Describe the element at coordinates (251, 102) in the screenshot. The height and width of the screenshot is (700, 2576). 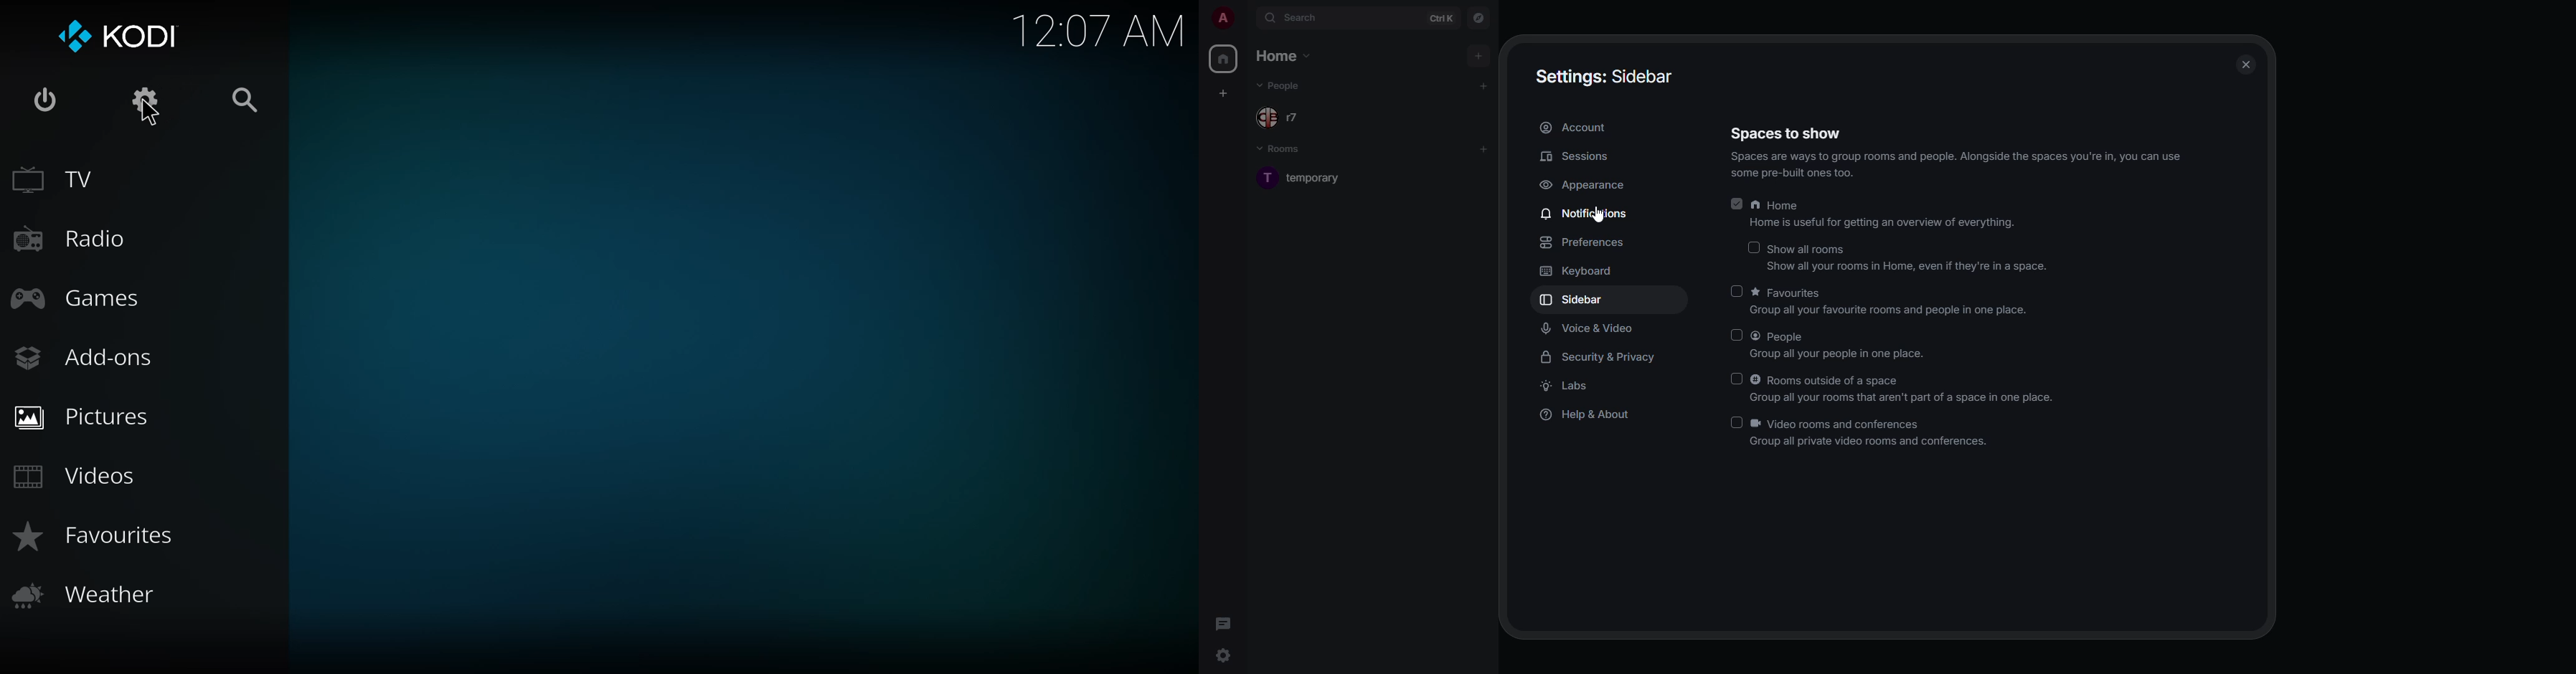
I see `search` at that location.